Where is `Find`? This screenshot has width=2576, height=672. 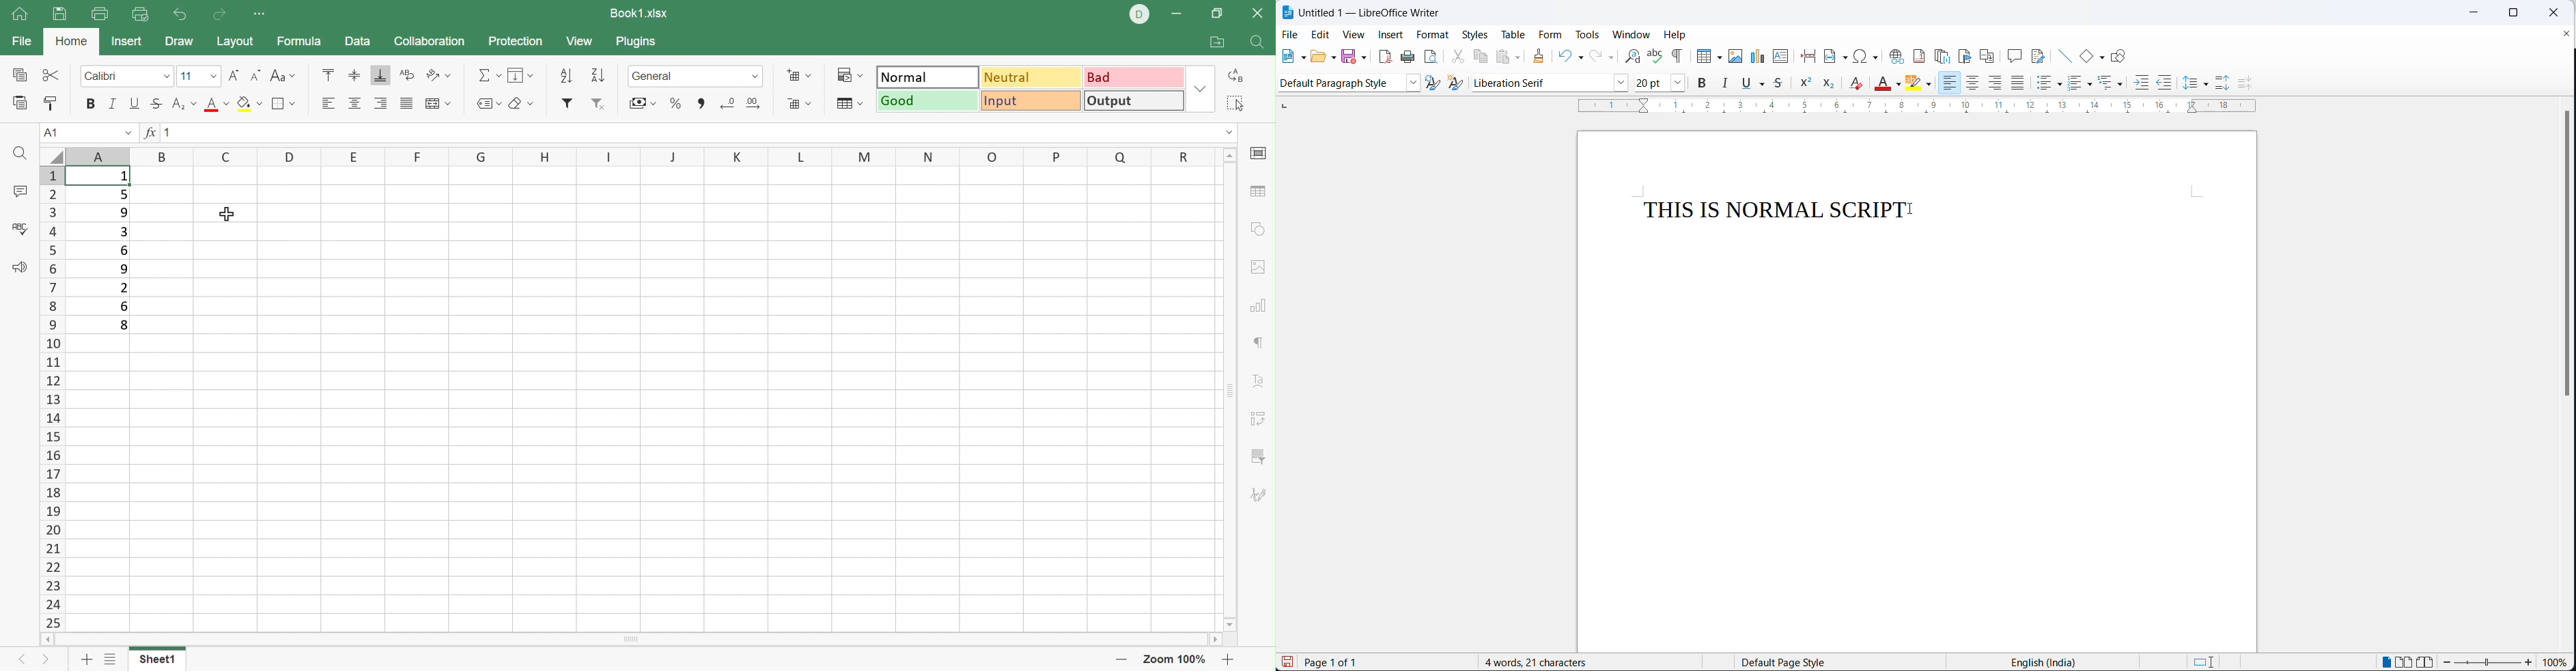 Find is located at coordinates (1259, 44).